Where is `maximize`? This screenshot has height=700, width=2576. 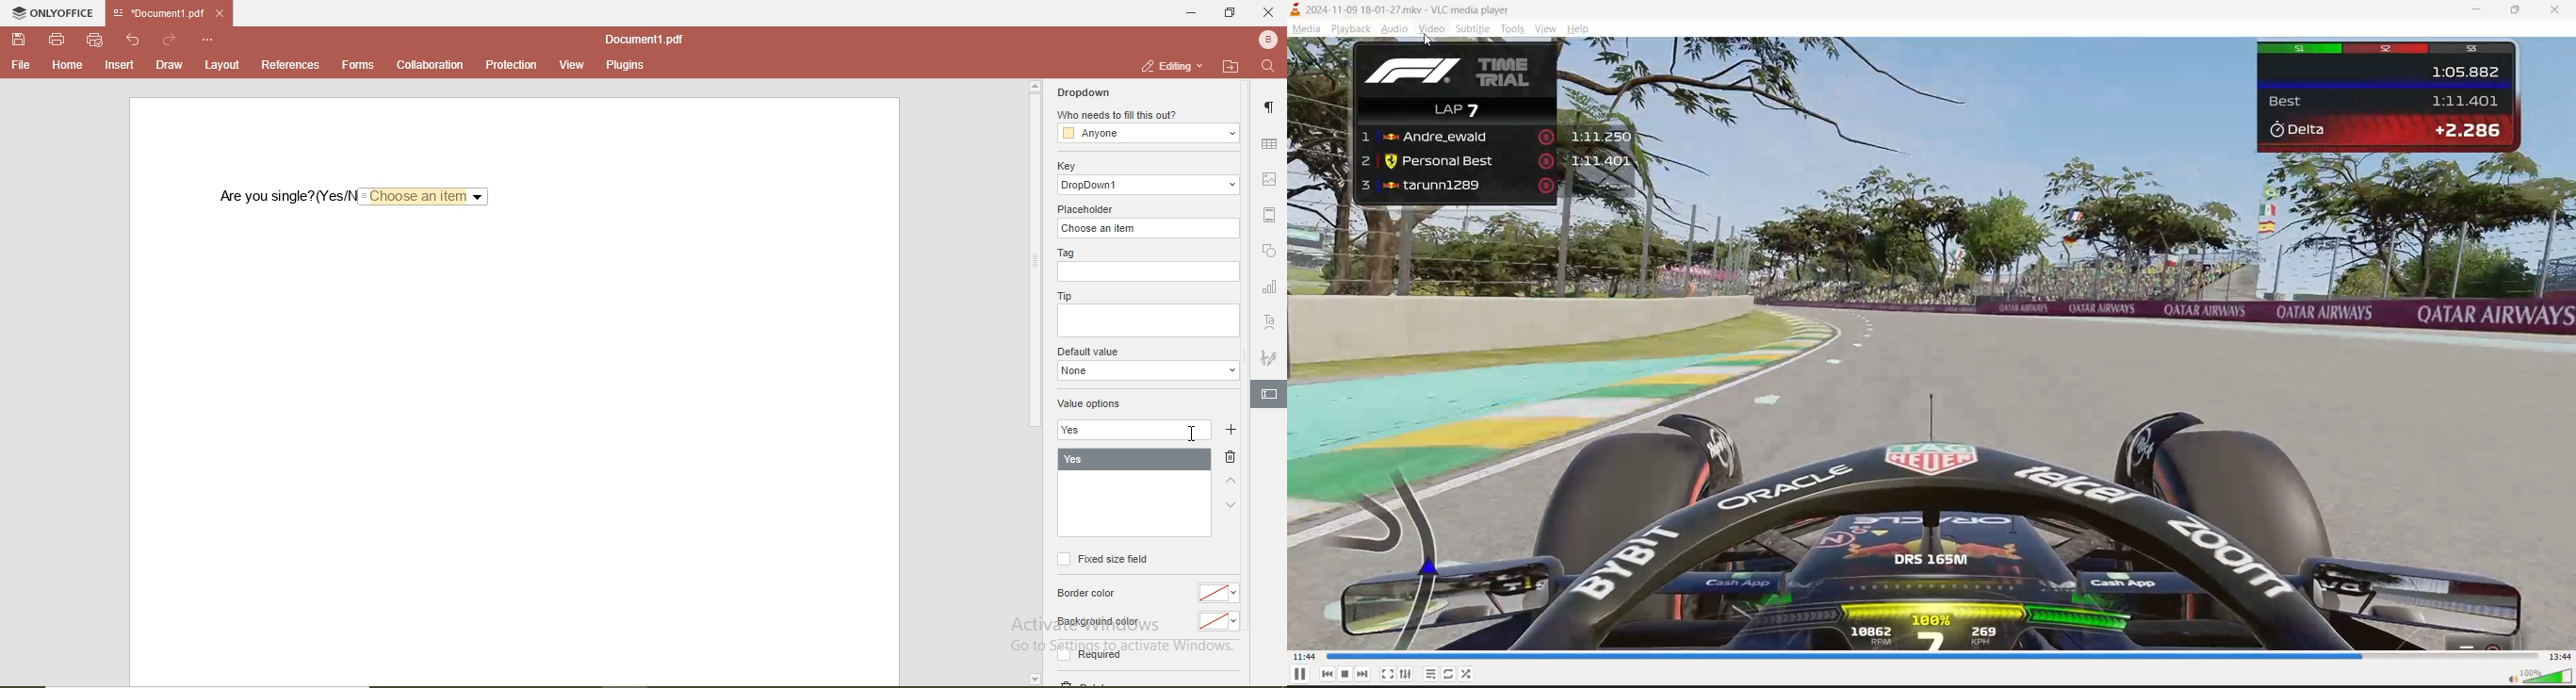 maximize is located at coordinates (2521, 10).